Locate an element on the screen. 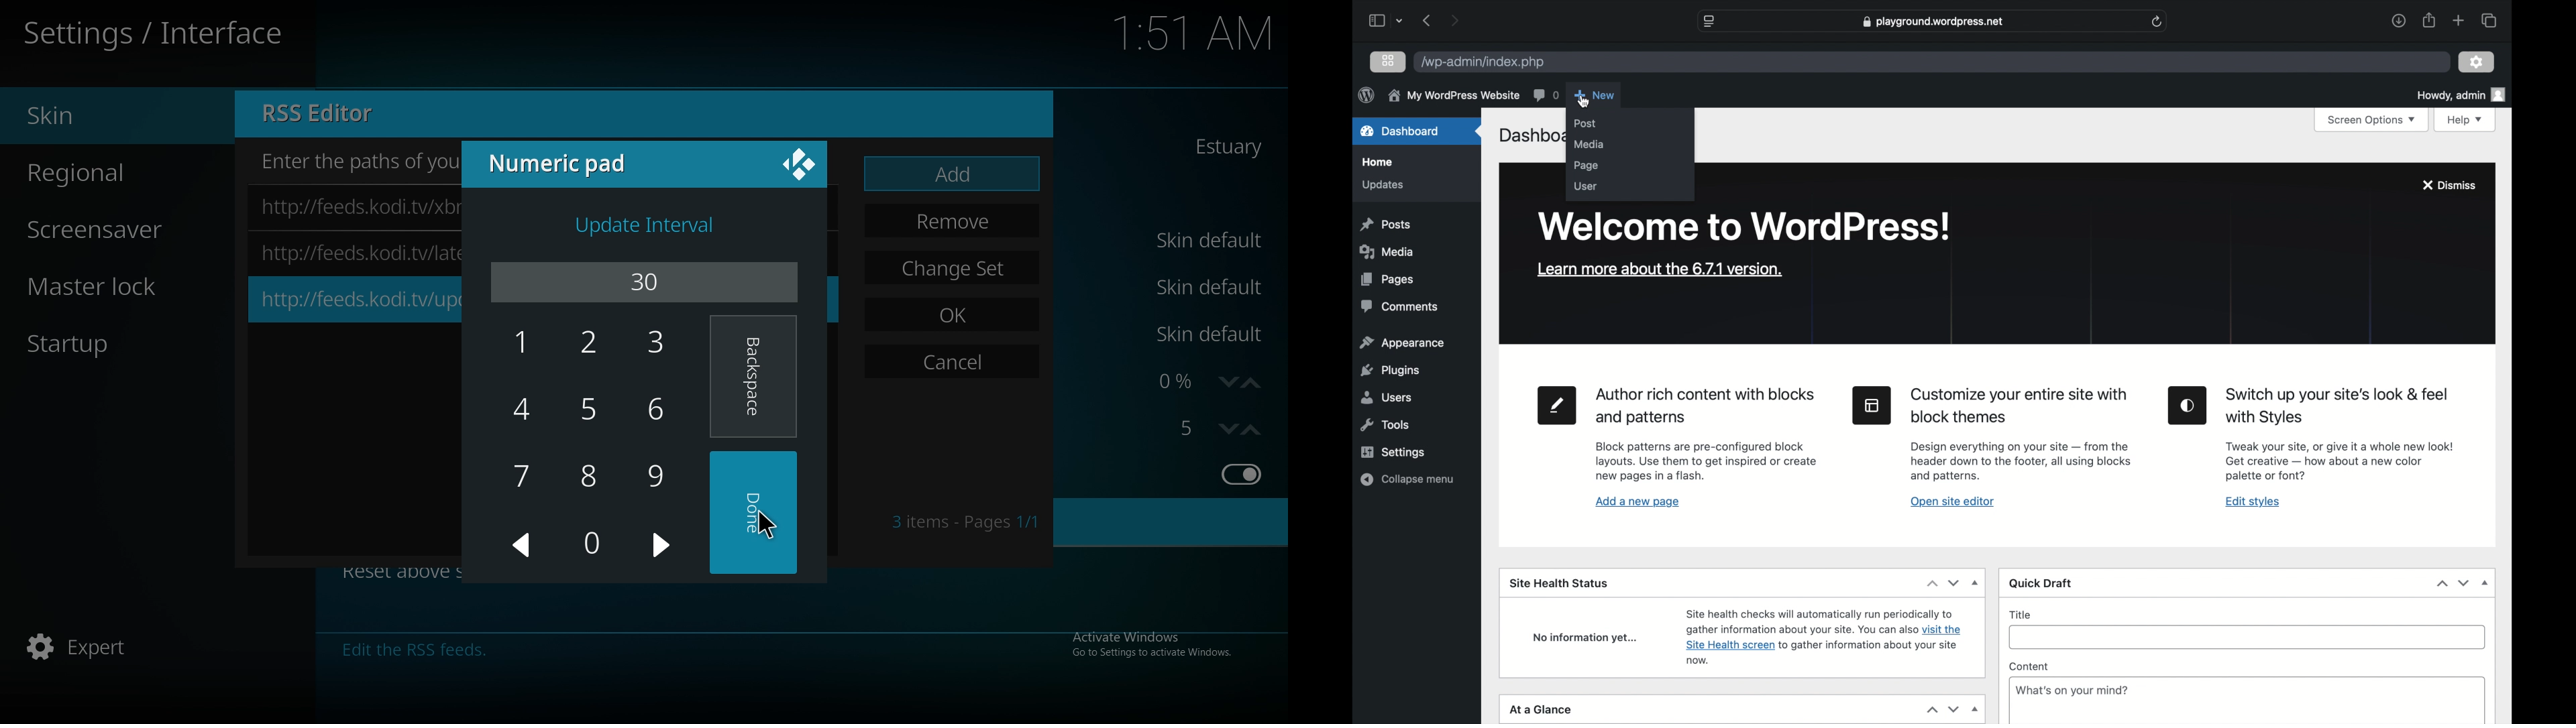 The height and width of the screenshot is (728, 2576). Expert is located at coordinates (80, 648).